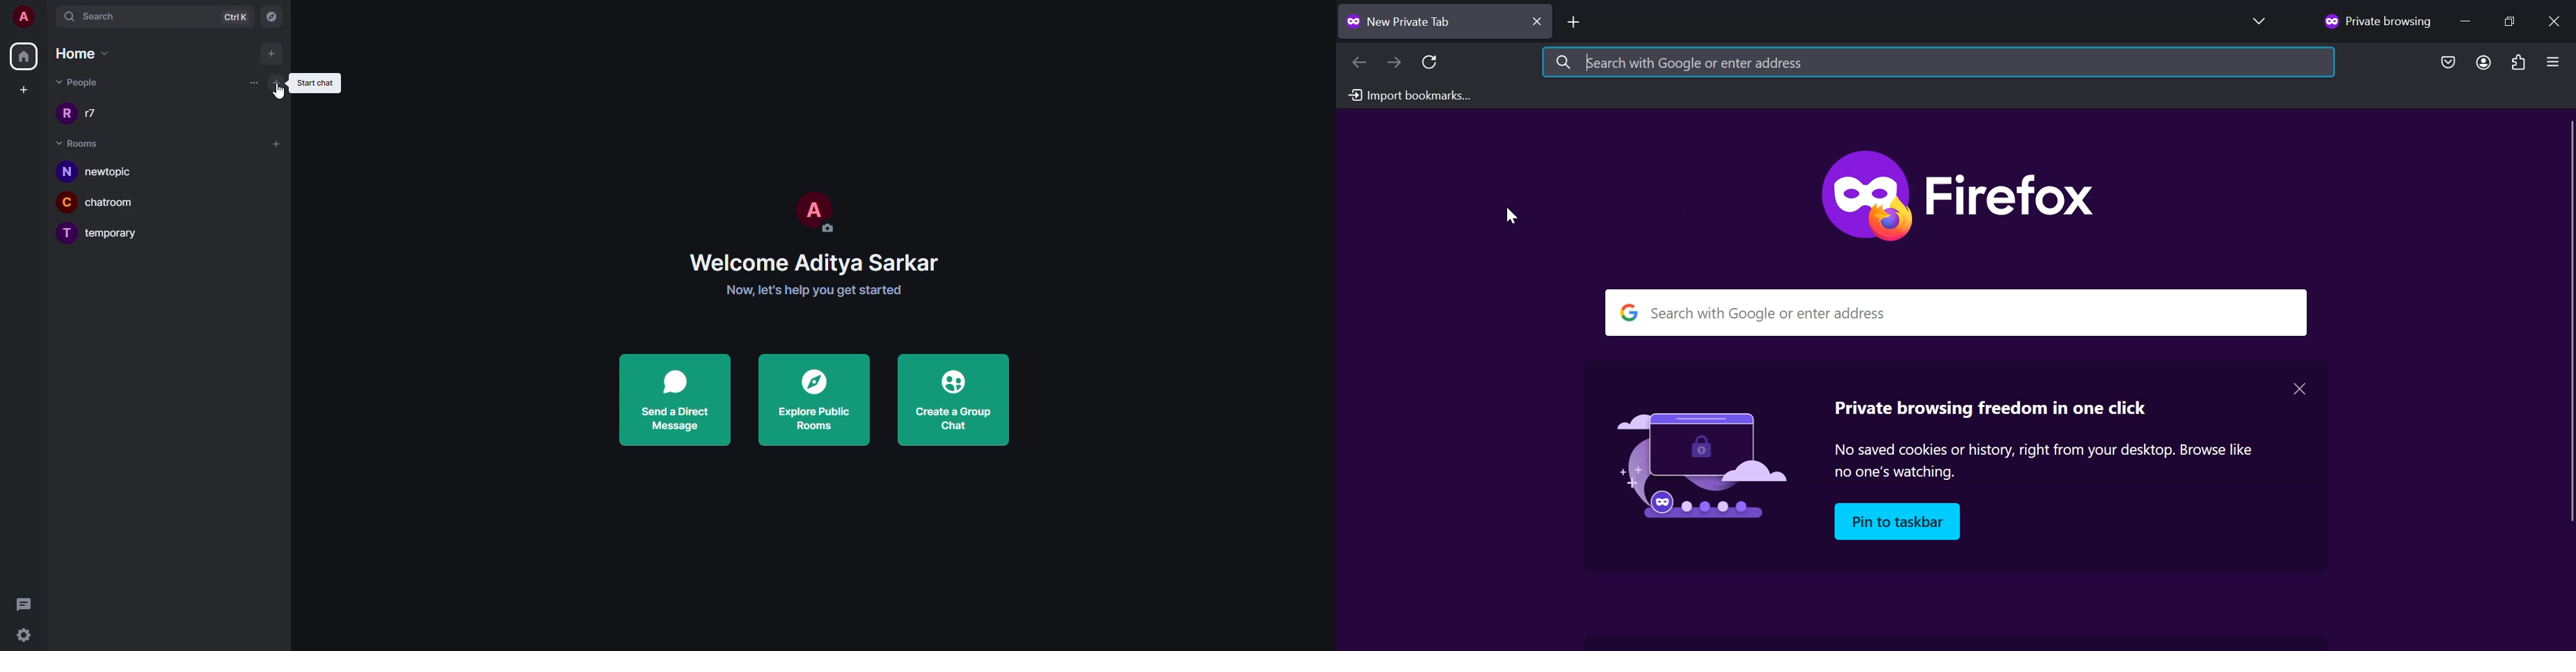  I want to click on pin to taskbar, so click(1898, 521).